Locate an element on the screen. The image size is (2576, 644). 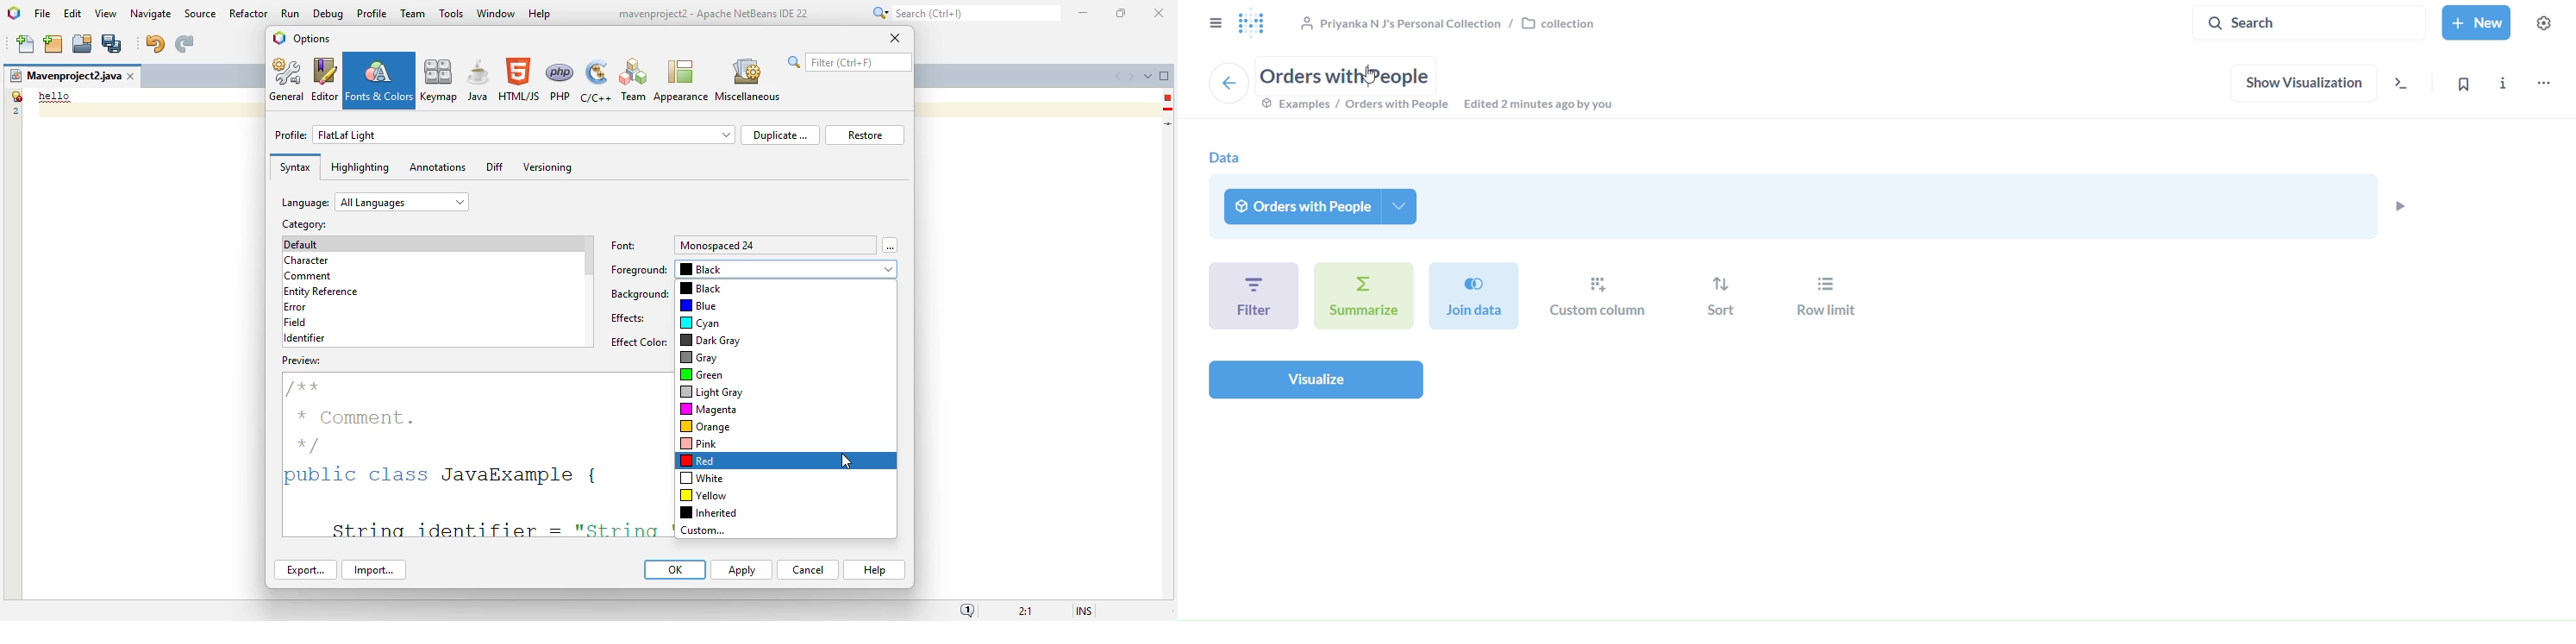
apply is located at coordinates (741, 570).